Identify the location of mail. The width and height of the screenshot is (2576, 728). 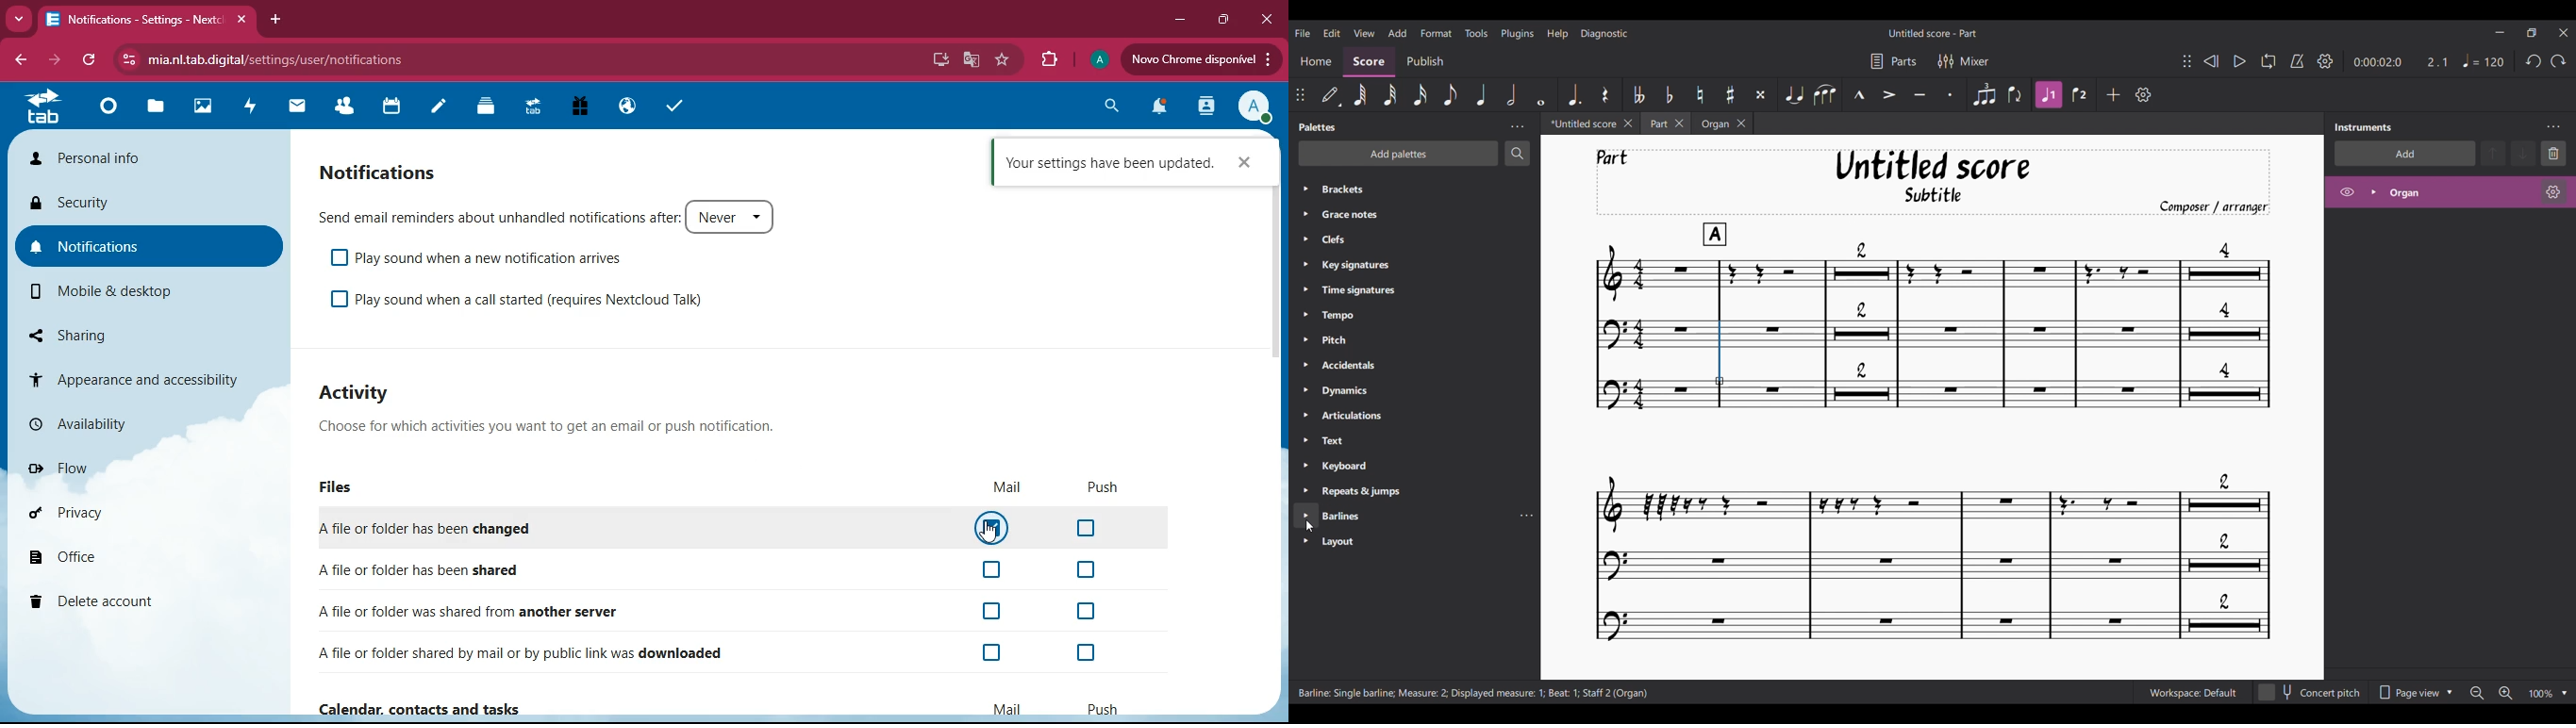
(300, 111).